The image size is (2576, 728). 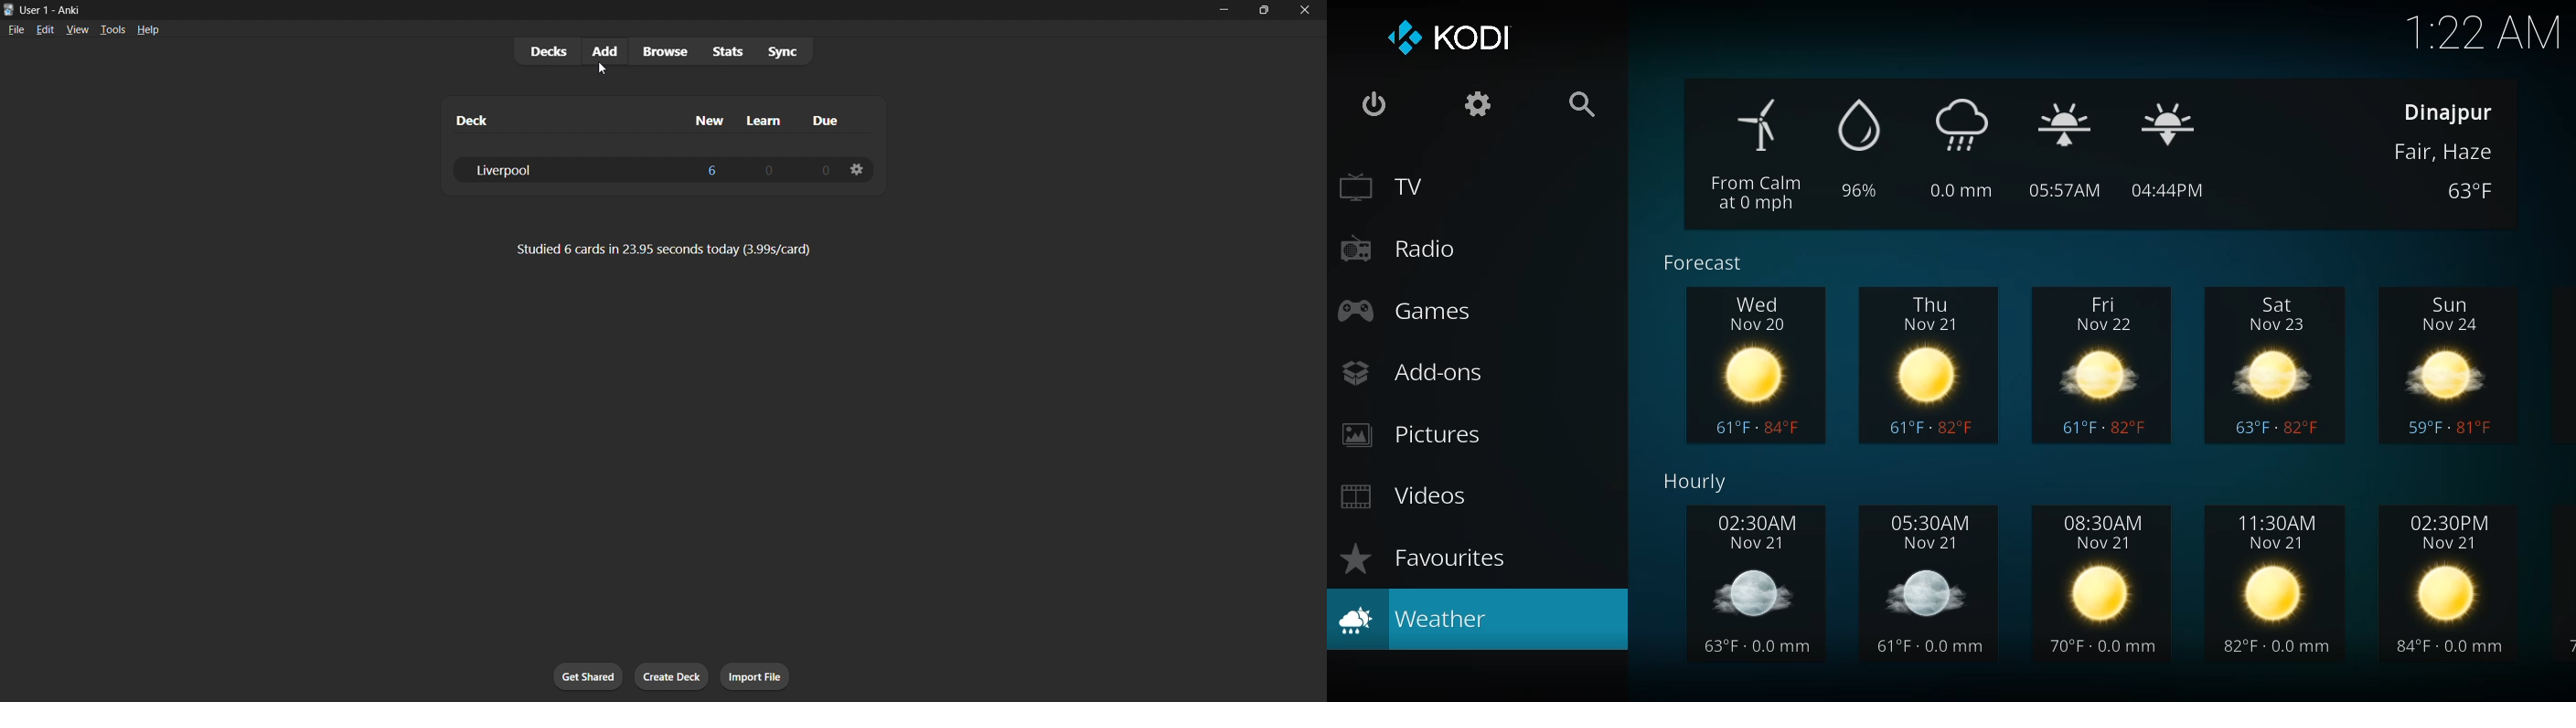 What do you see at coordinates (755, 676) in the screenshot?
I see `import file` at bounding box center [755, 676].